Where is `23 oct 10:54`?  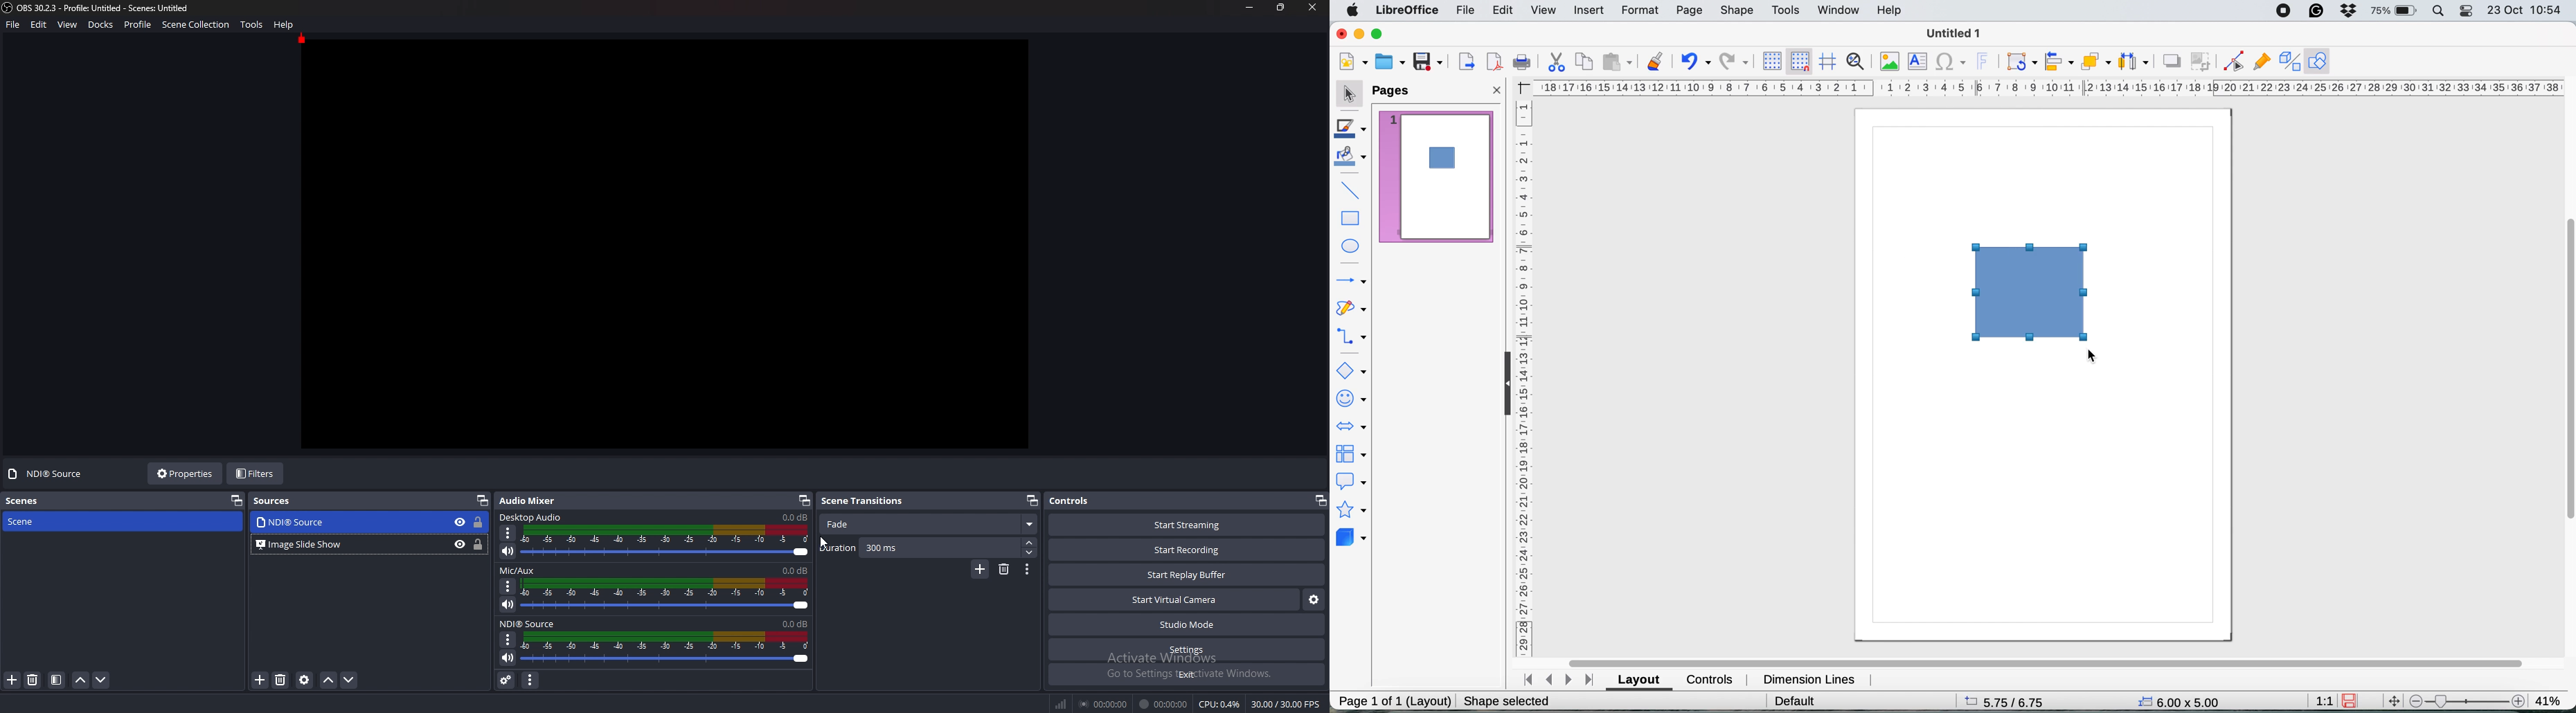 23 oct 10:54 is located at coordinates (2526, 10).